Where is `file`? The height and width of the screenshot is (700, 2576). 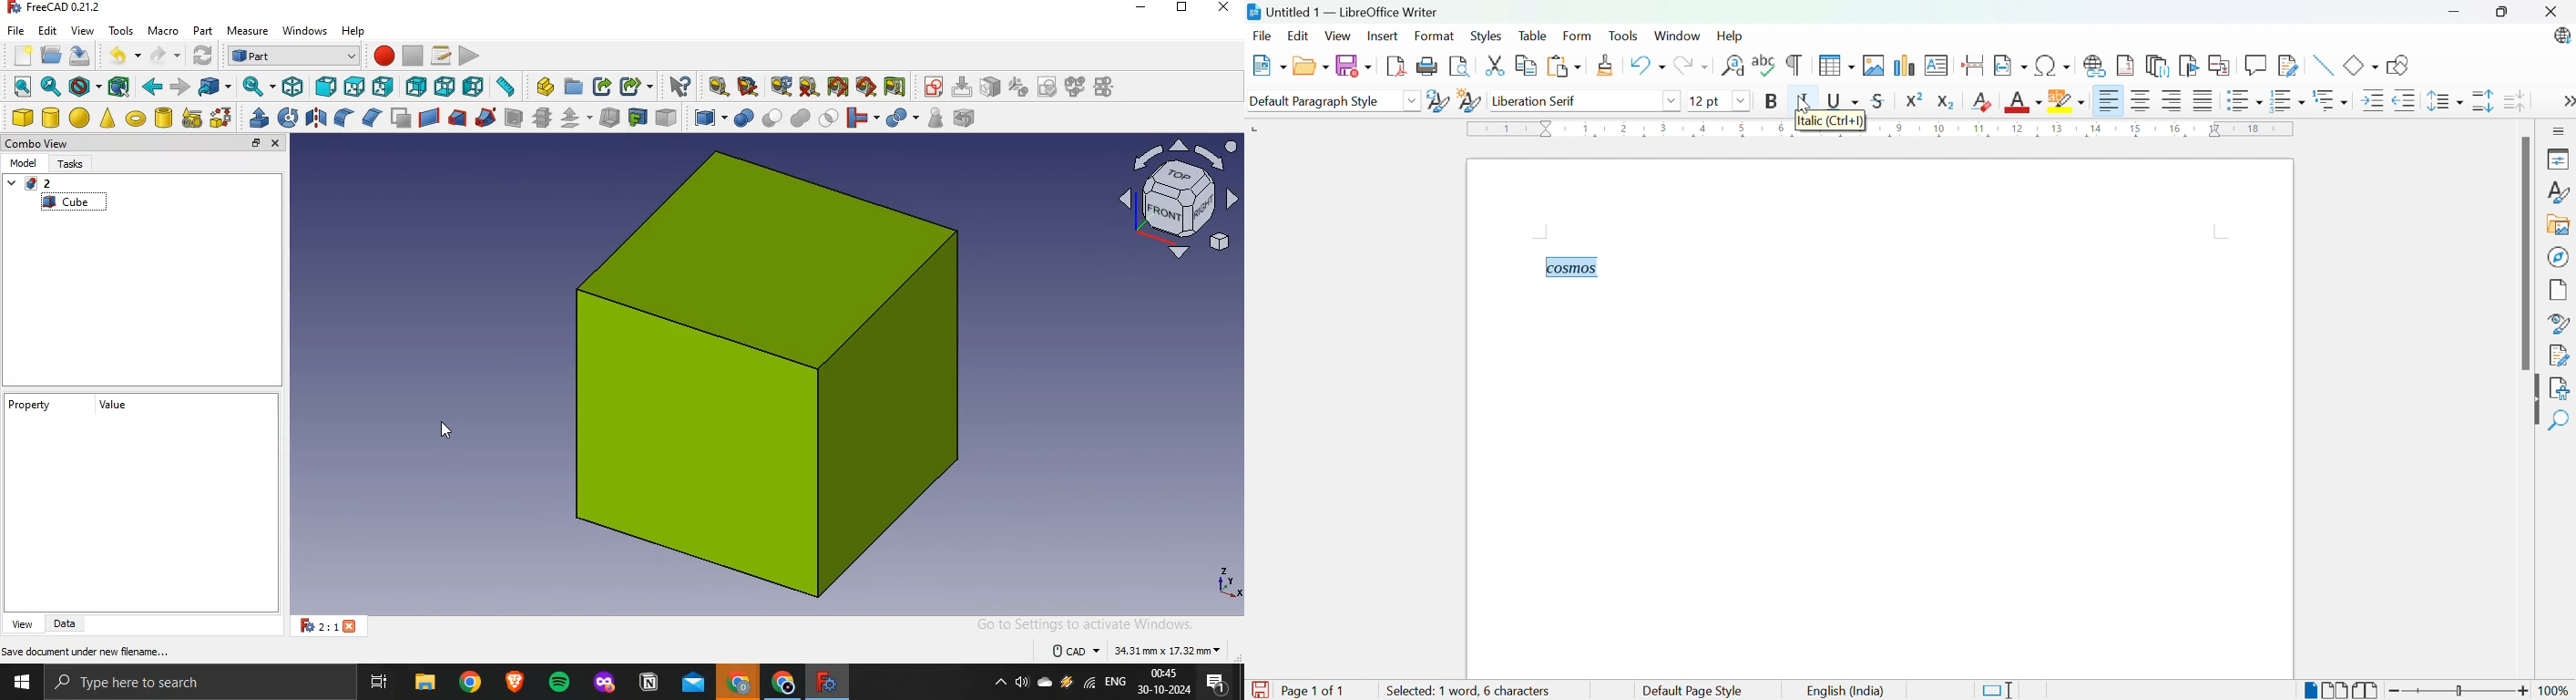
file is located at coordinates (16, 31).